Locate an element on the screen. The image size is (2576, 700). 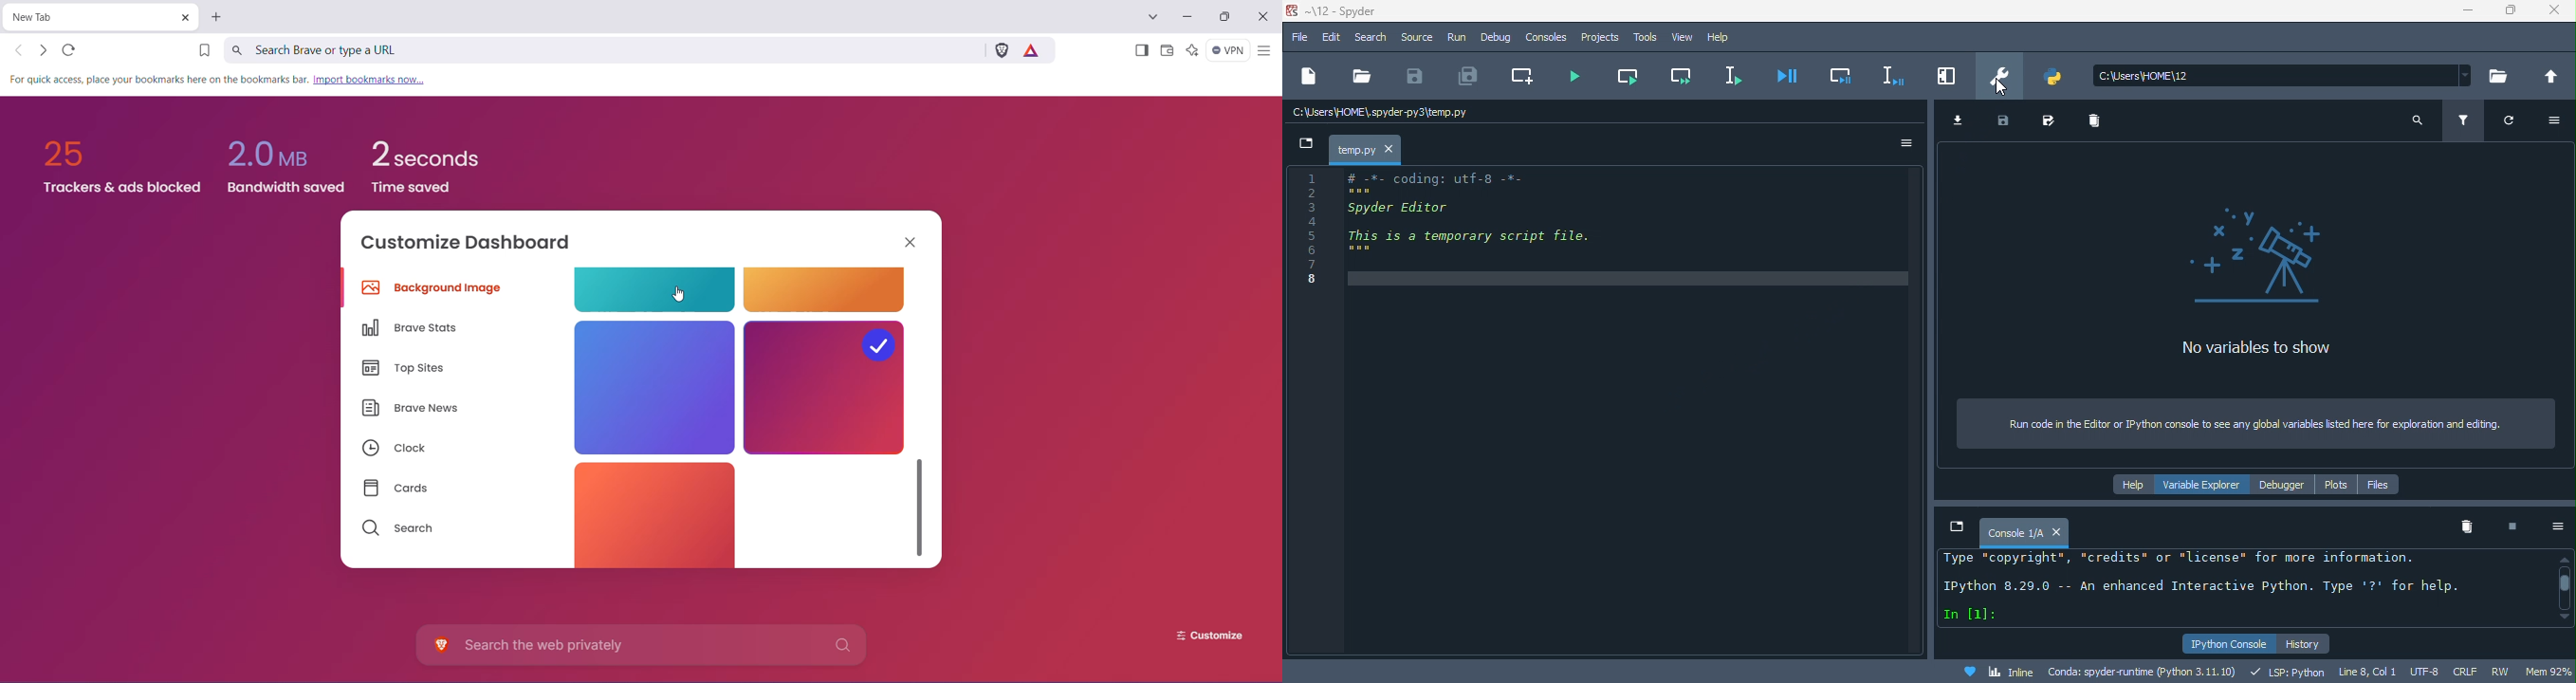
vertical scroll bar is located at coordinates (2563, 588).